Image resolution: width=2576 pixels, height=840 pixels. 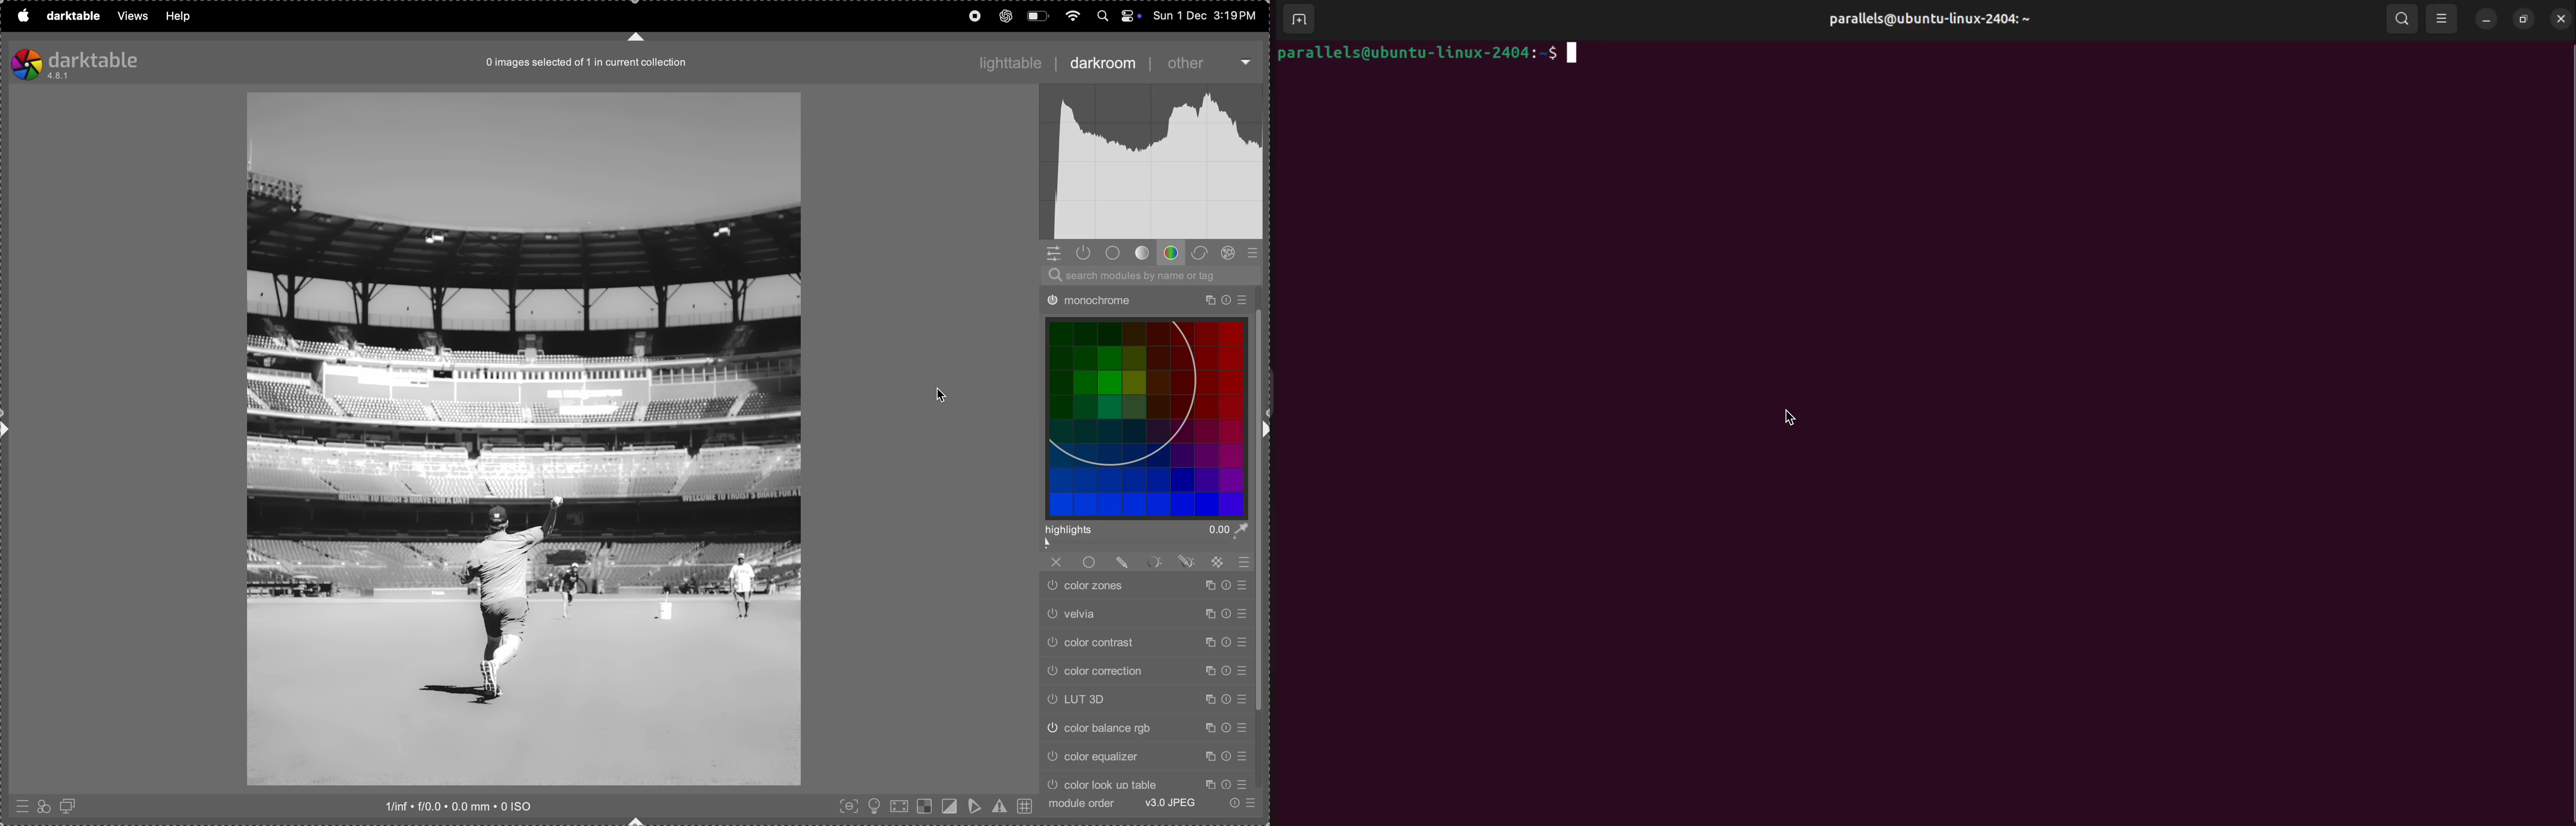 What do you see at coordinates (1150, 538) in the screenshot?
I see `highlights box` at bounding box center [1150, 538].